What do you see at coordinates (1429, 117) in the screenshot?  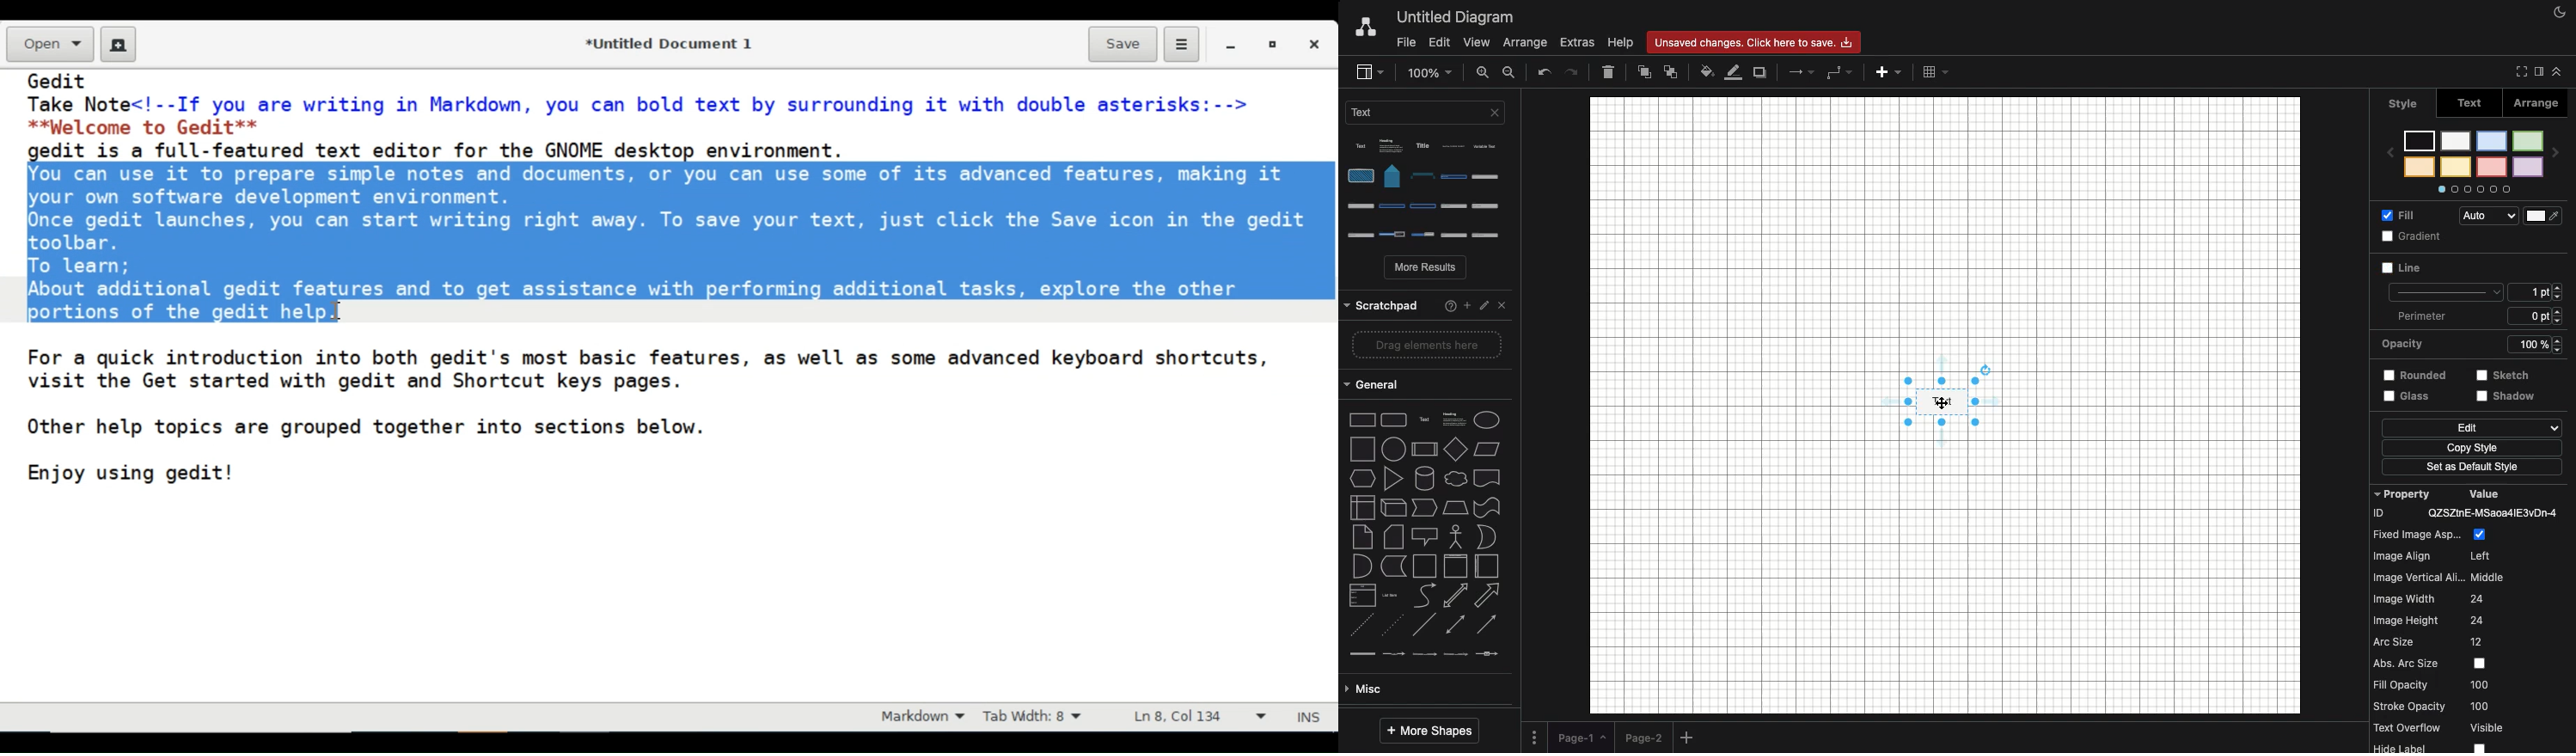 I see `Text` at bounding box center [1429, 117].